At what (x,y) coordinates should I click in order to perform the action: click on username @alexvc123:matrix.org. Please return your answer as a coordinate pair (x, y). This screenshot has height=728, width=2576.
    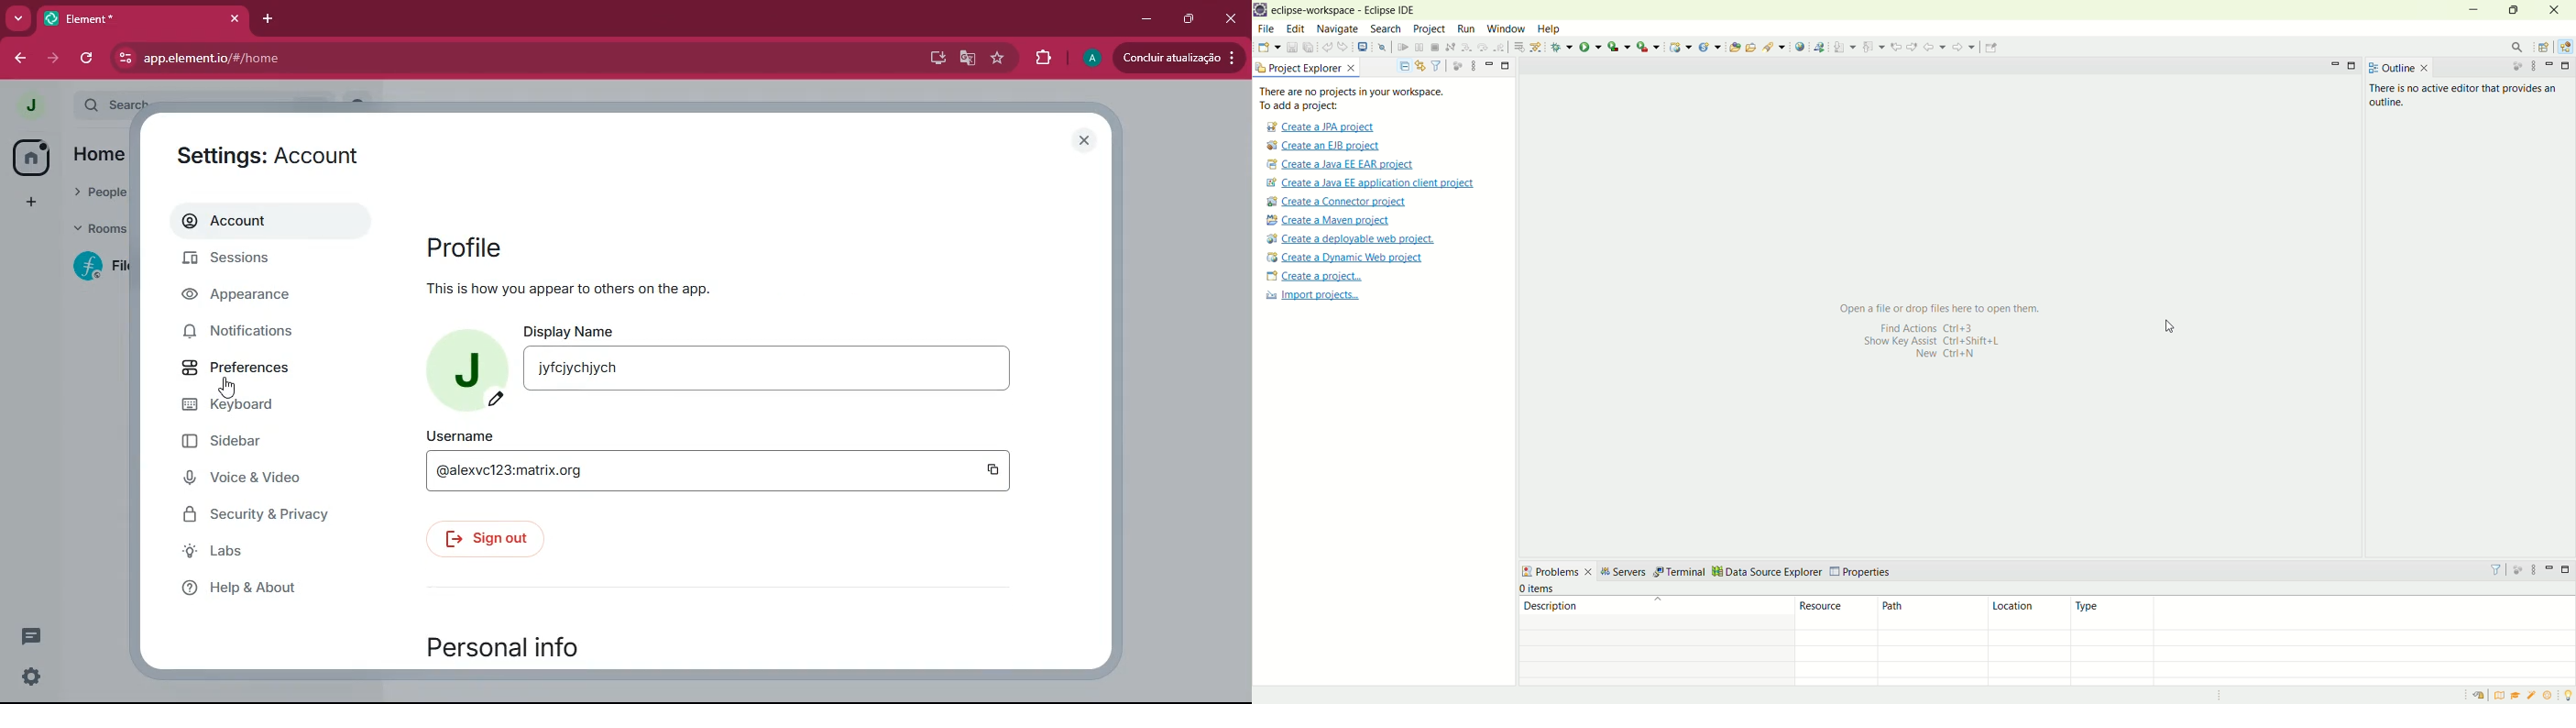
    Looking at the image, I should click on (720, 462).